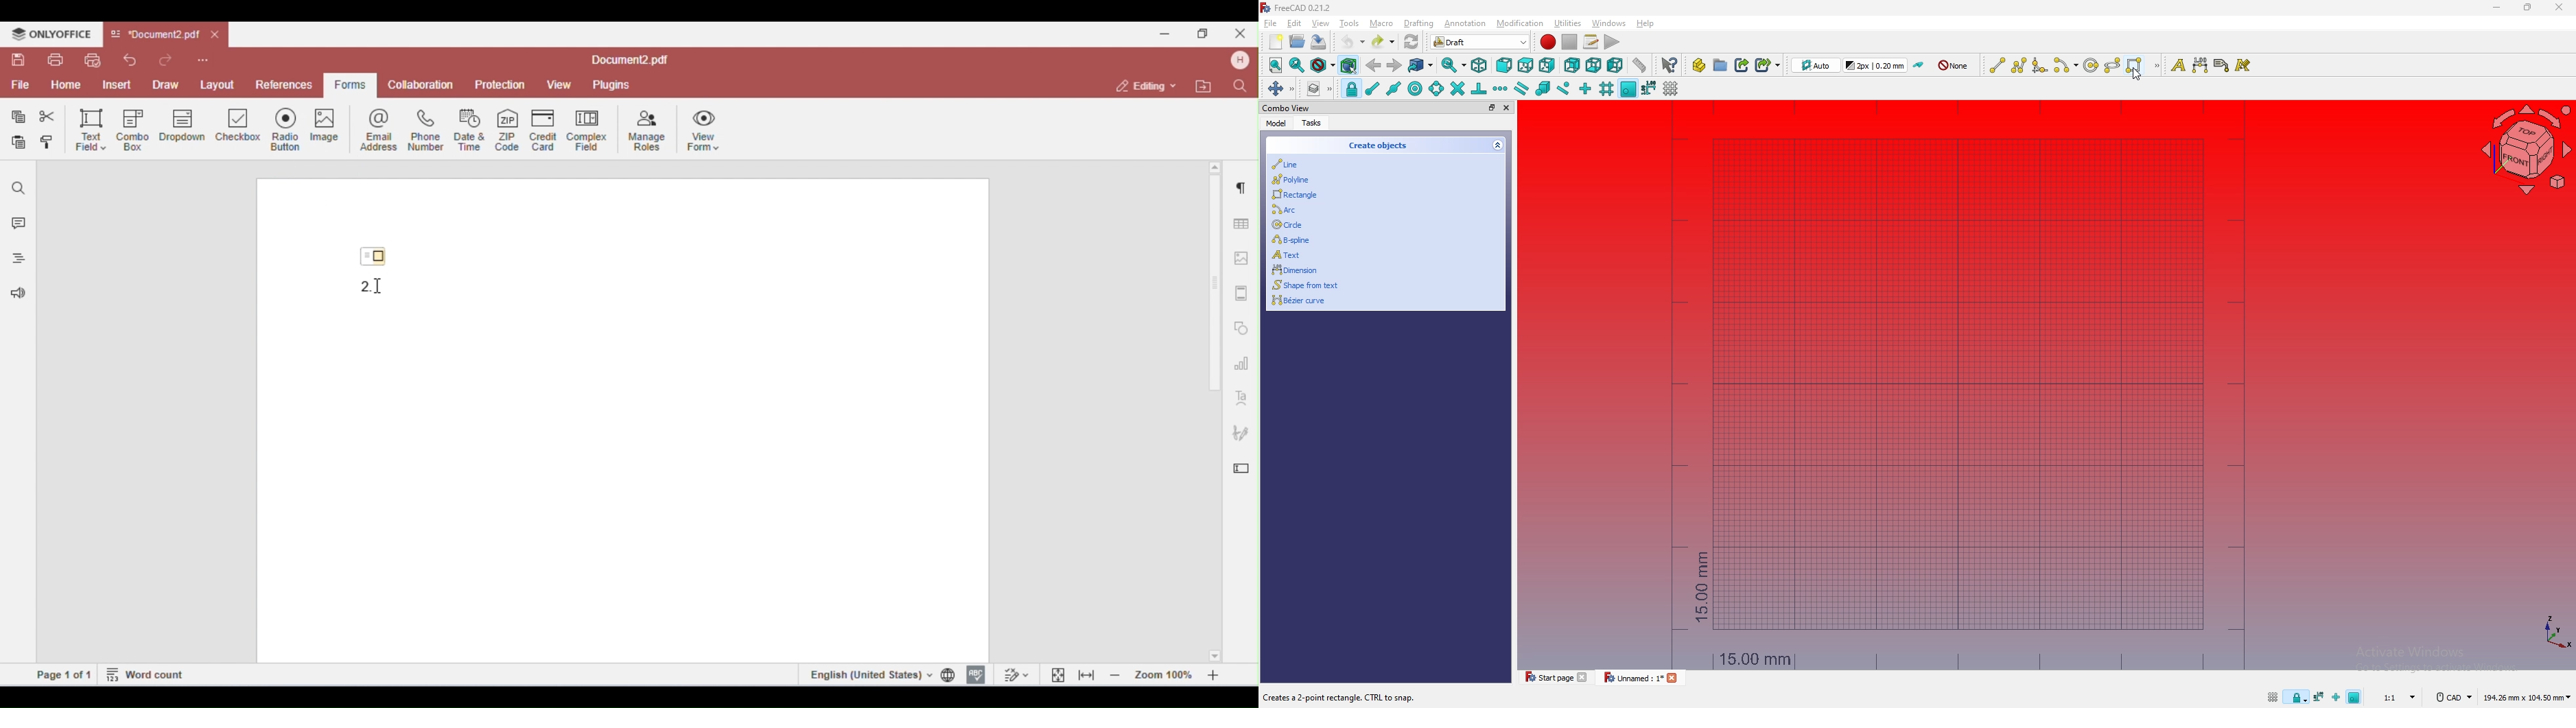 This screenshot has height=728, width=2576. I want to click on fit all selection, so click(1296, 65).